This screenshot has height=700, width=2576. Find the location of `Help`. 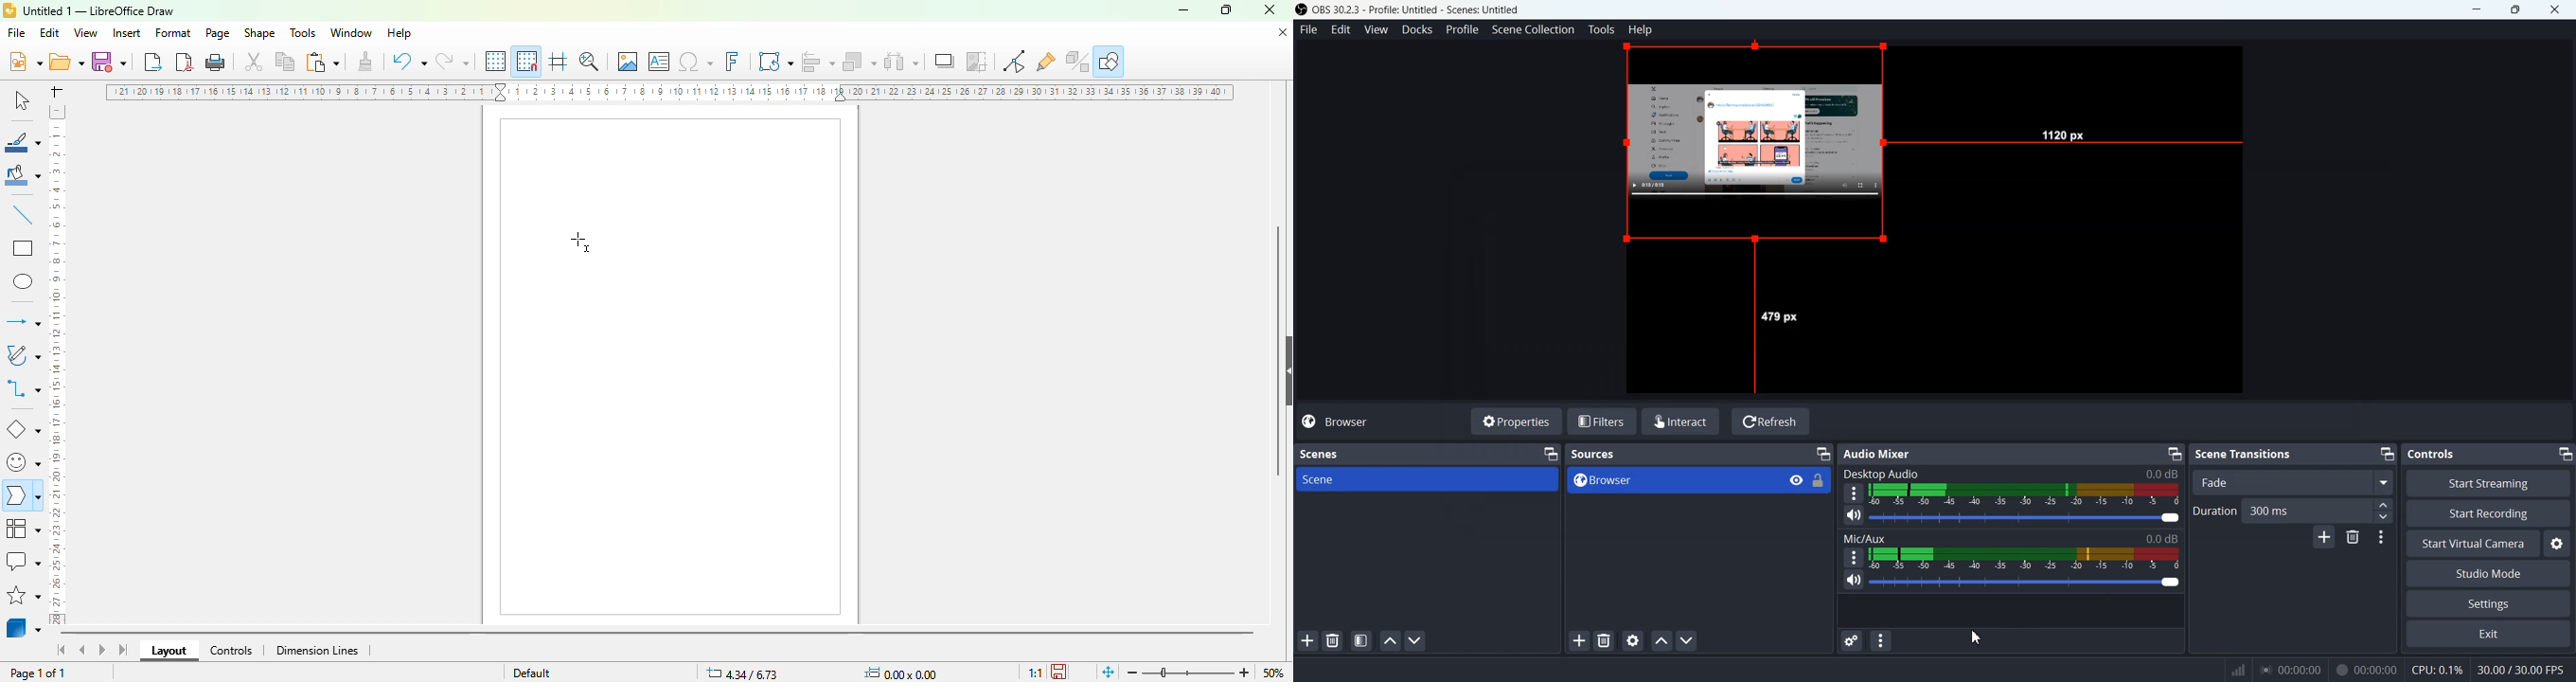

Help is located at coordinates (1641, 29).